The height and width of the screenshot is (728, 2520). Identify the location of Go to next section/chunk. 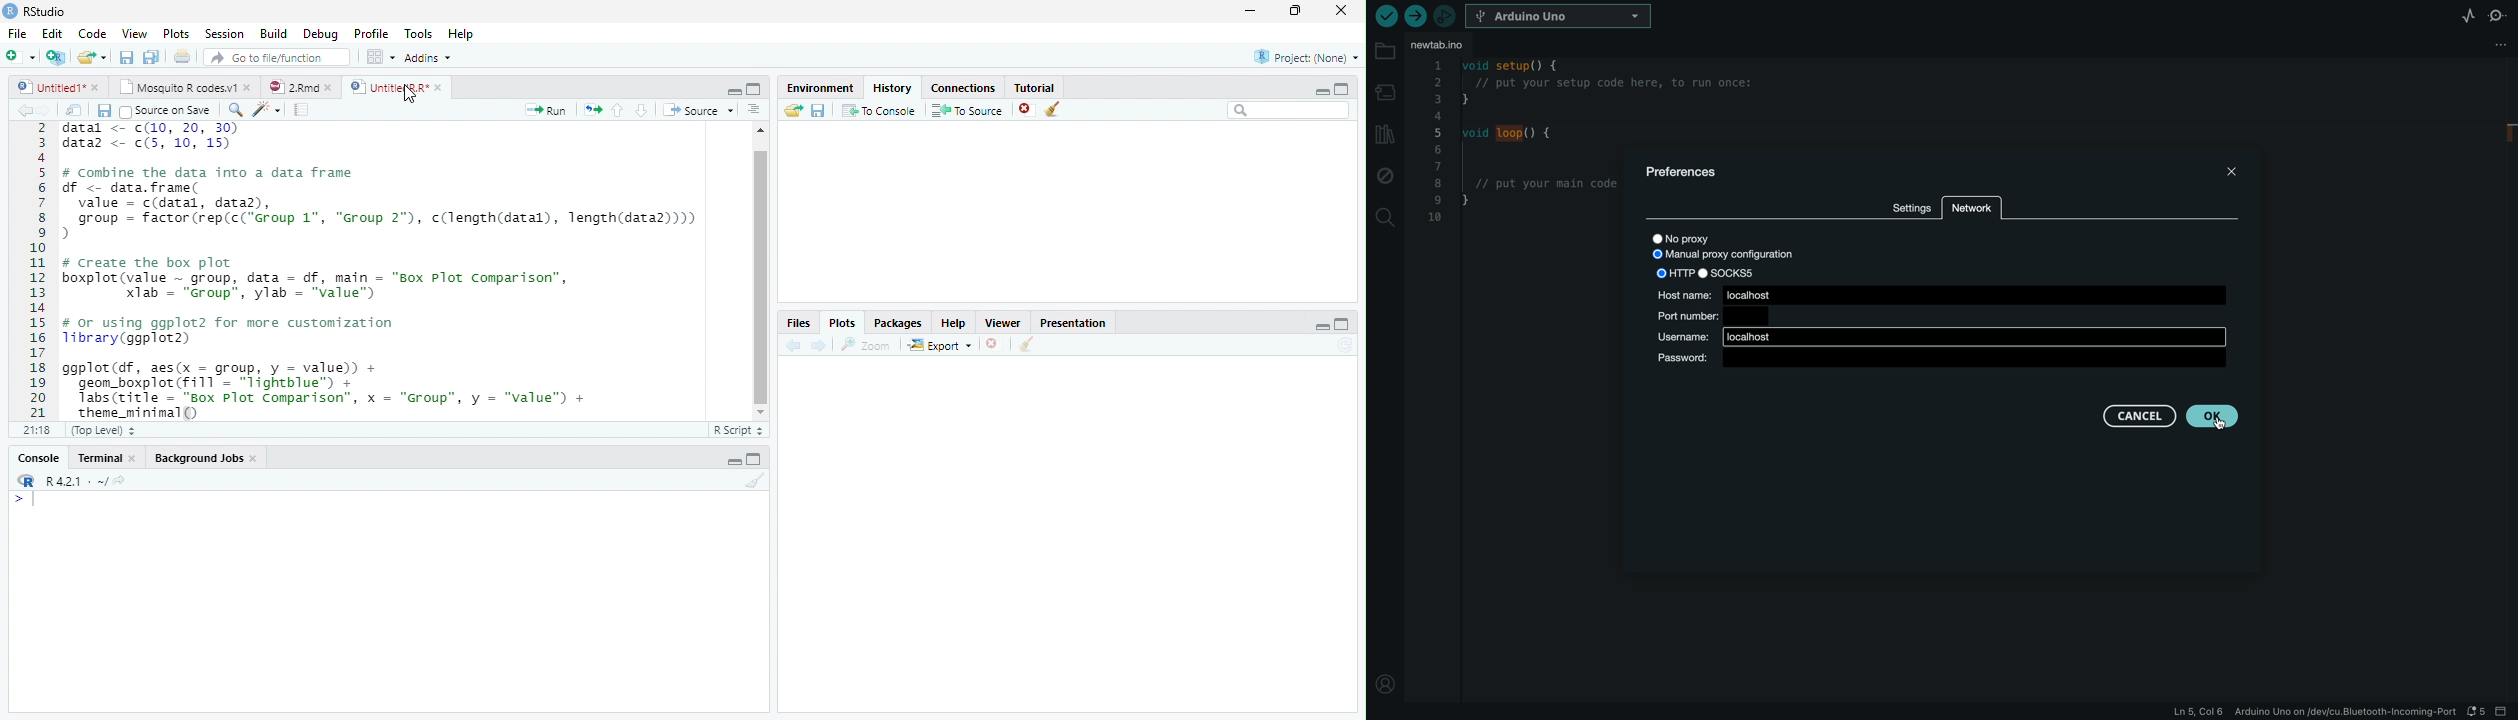
(641, 111).